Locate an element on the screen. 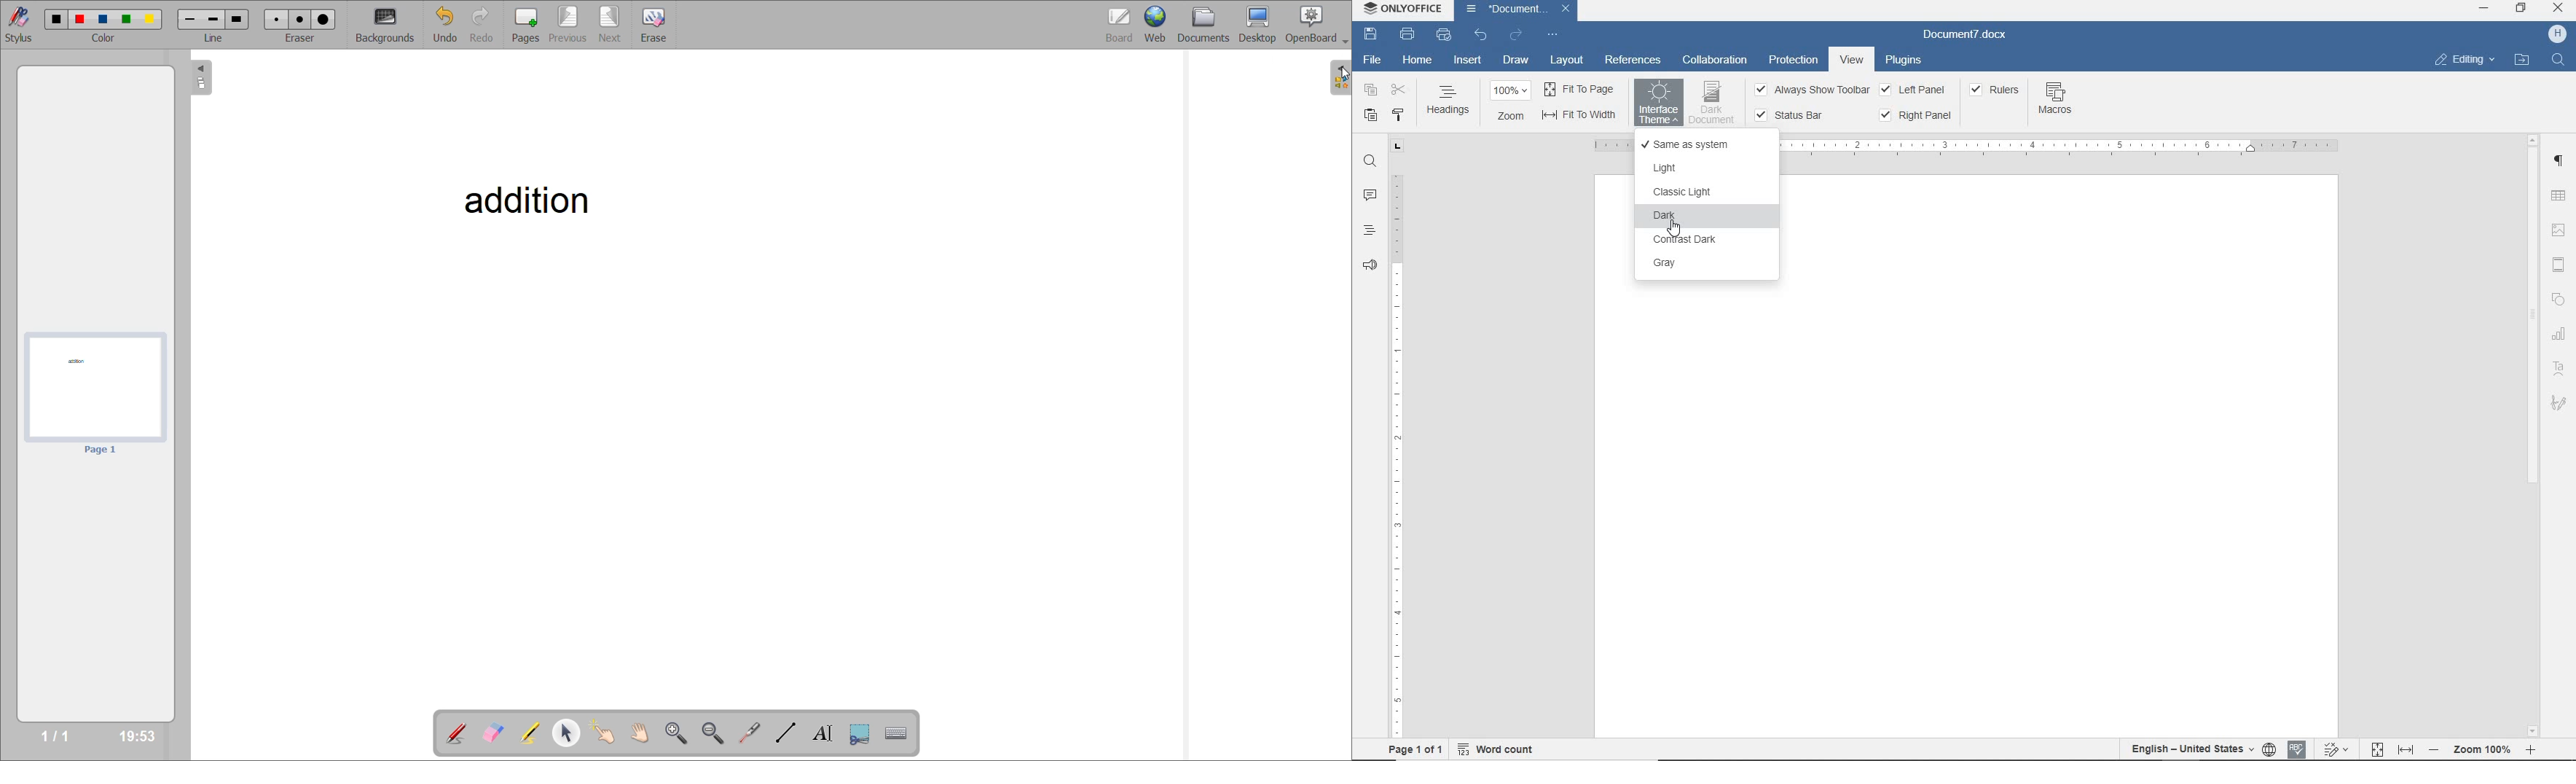 The height and width of the screenshot is (784, 2576). DOCUMENT NAME is located at coordinates (1965, 34).